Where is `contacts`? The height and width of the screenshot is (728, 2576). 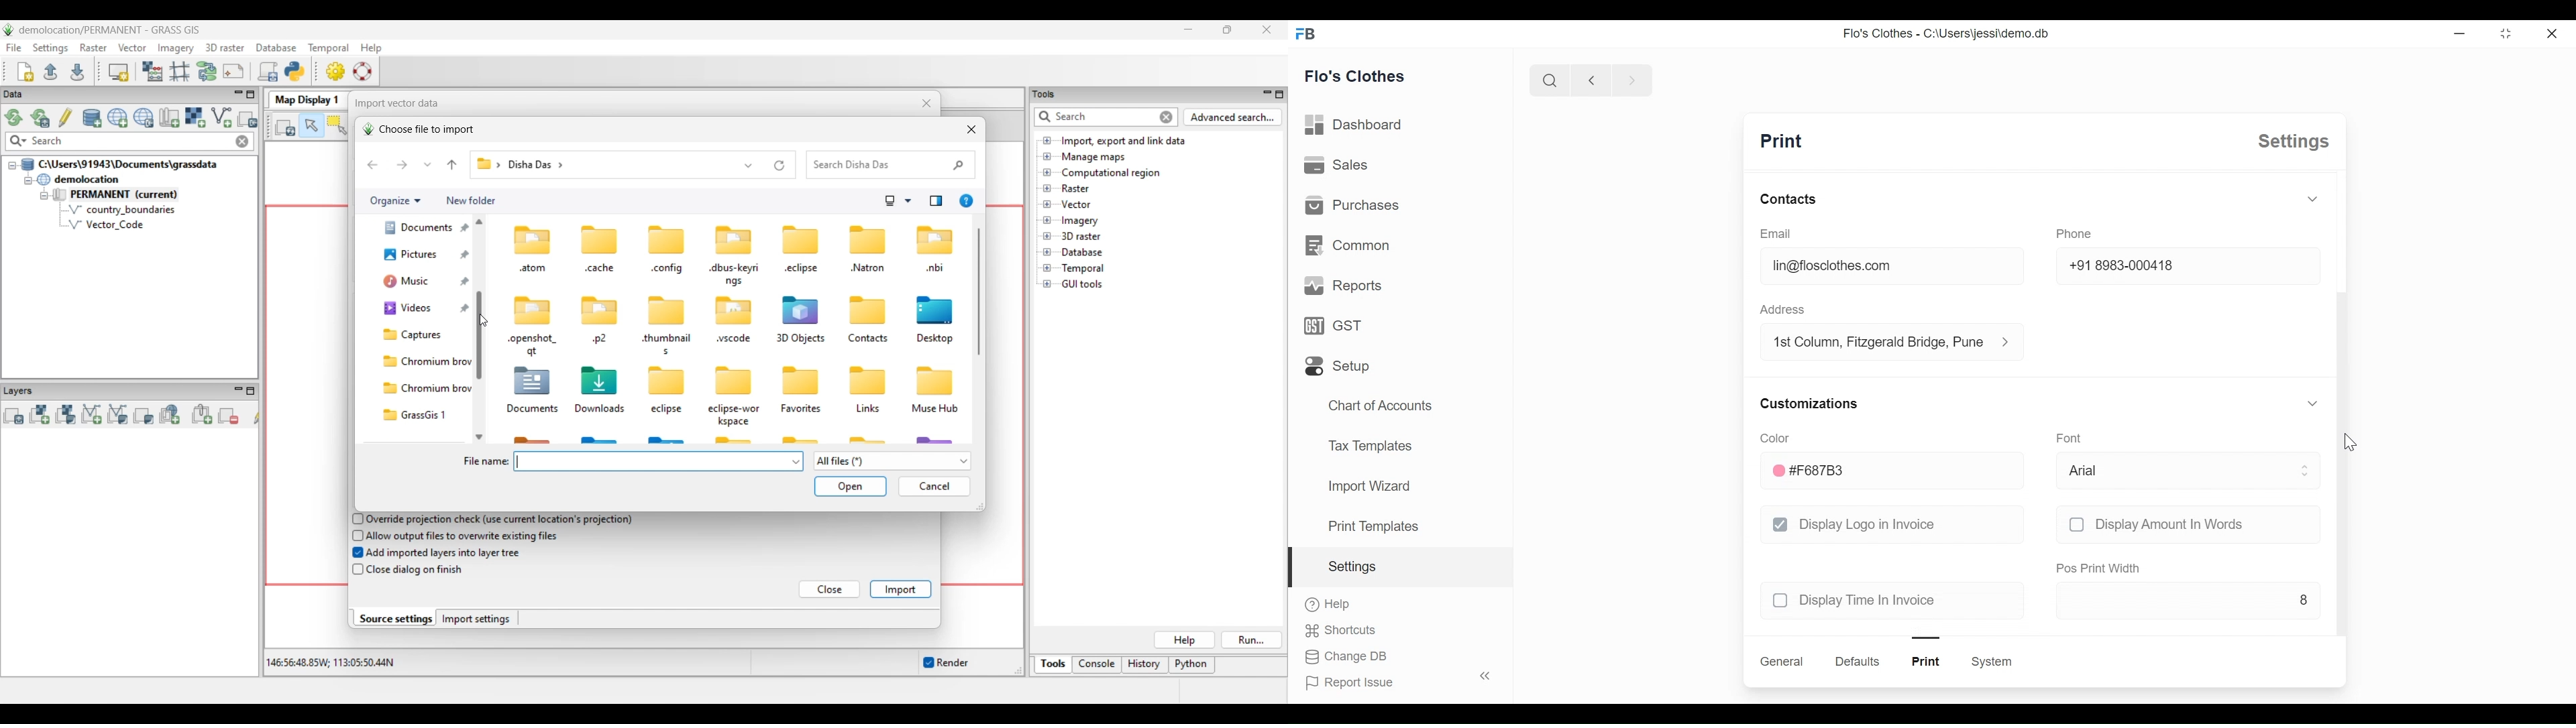 contacts is located at coordinates (1788, 198).